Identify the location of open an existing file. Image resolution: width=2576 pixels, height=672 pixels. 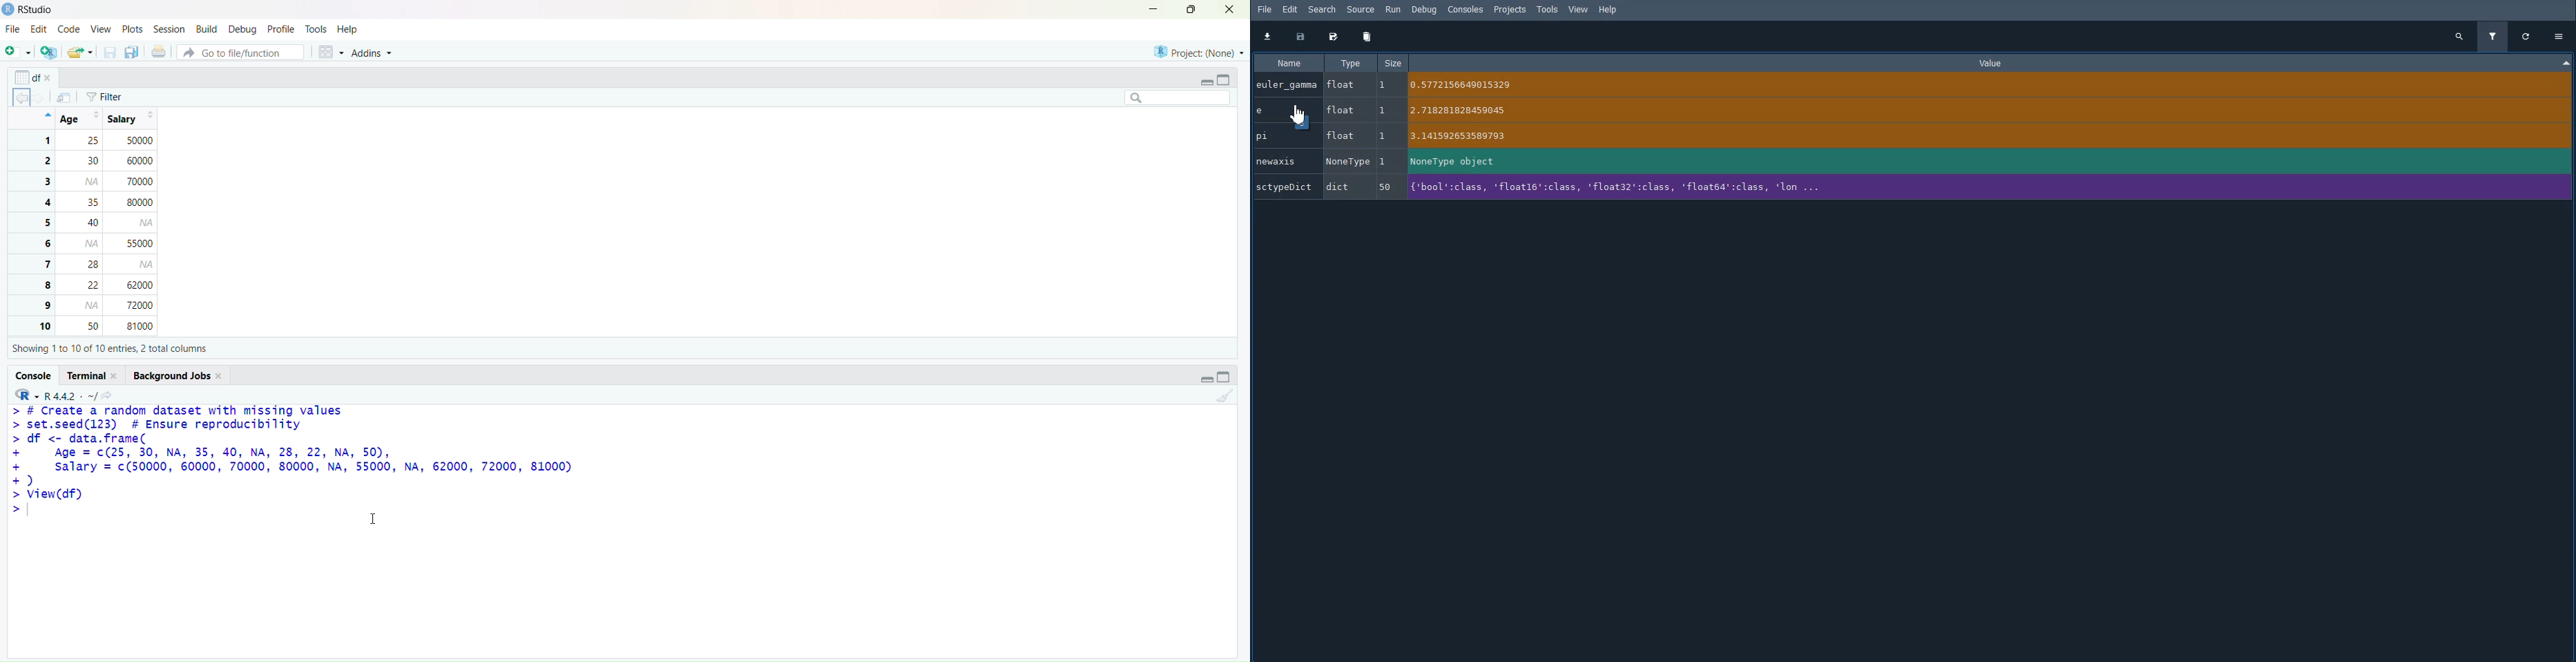
(79, 53).